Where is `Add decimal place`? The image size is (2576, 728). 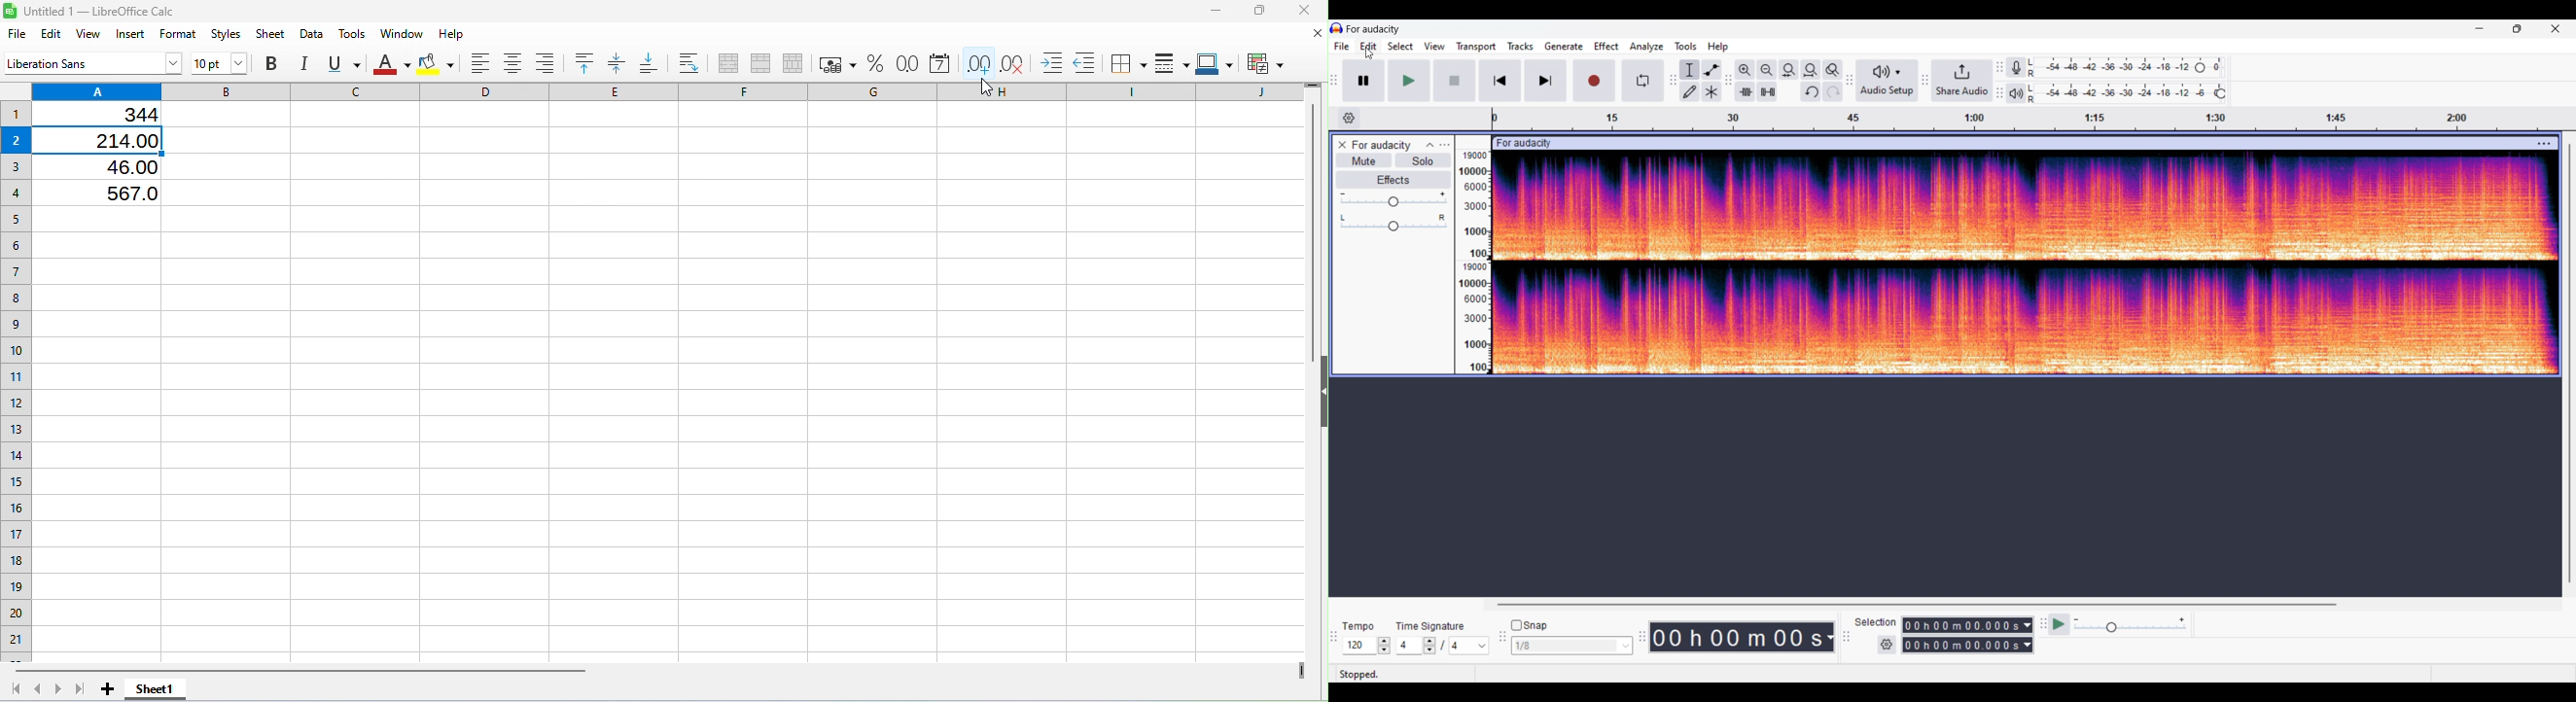
Add decimal place is located at coordinates (976, 60).